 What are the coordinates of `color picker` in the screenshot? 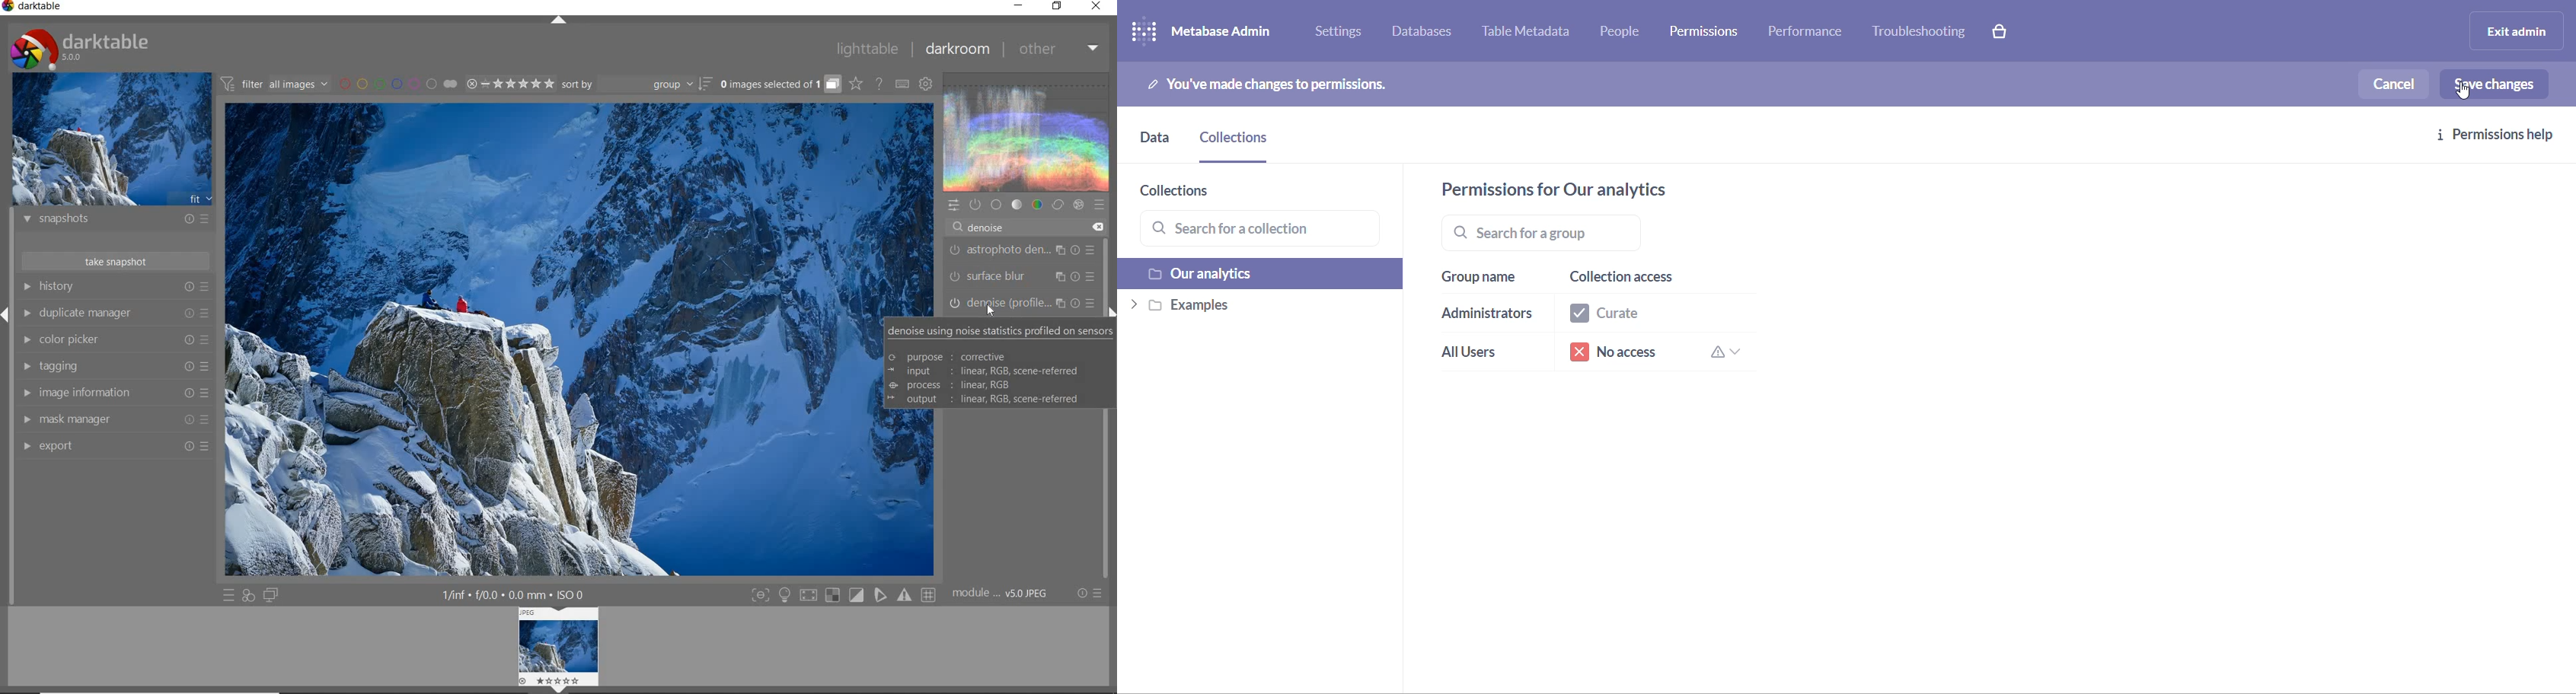 It's located at (113, 340).